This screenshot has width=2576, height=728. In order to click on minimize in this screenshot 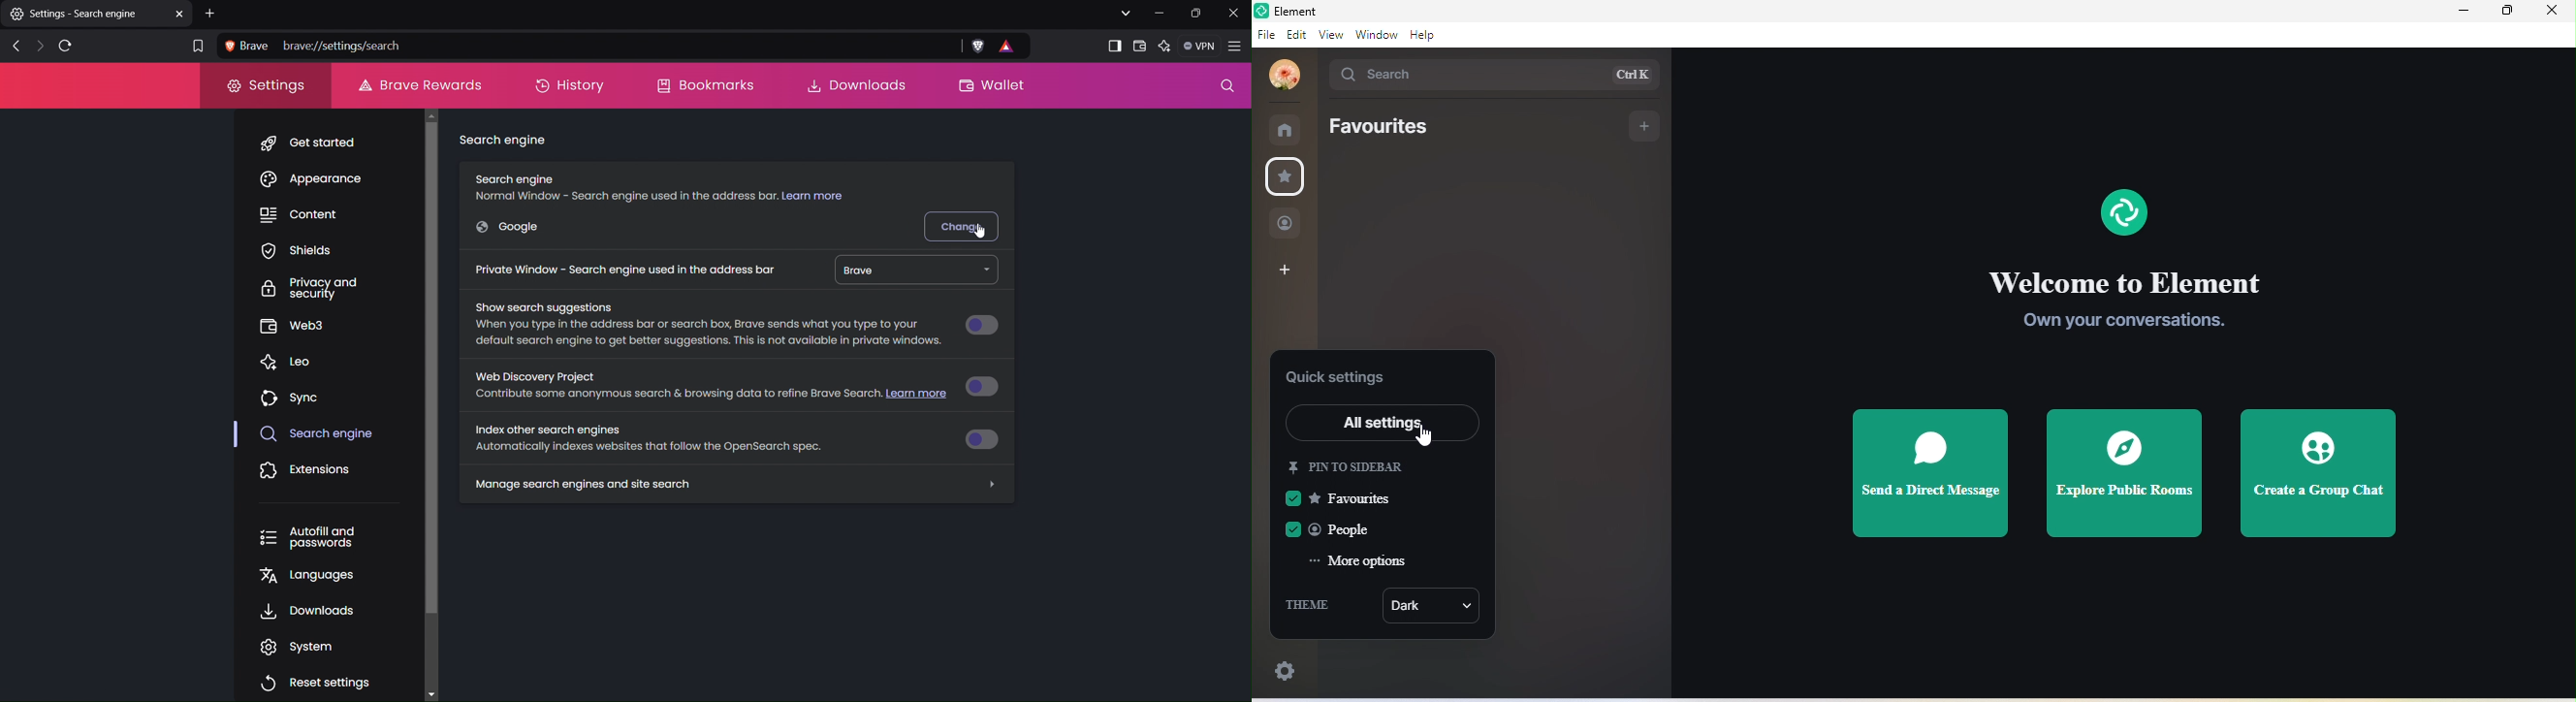, I will do `click(2464, 12)`.